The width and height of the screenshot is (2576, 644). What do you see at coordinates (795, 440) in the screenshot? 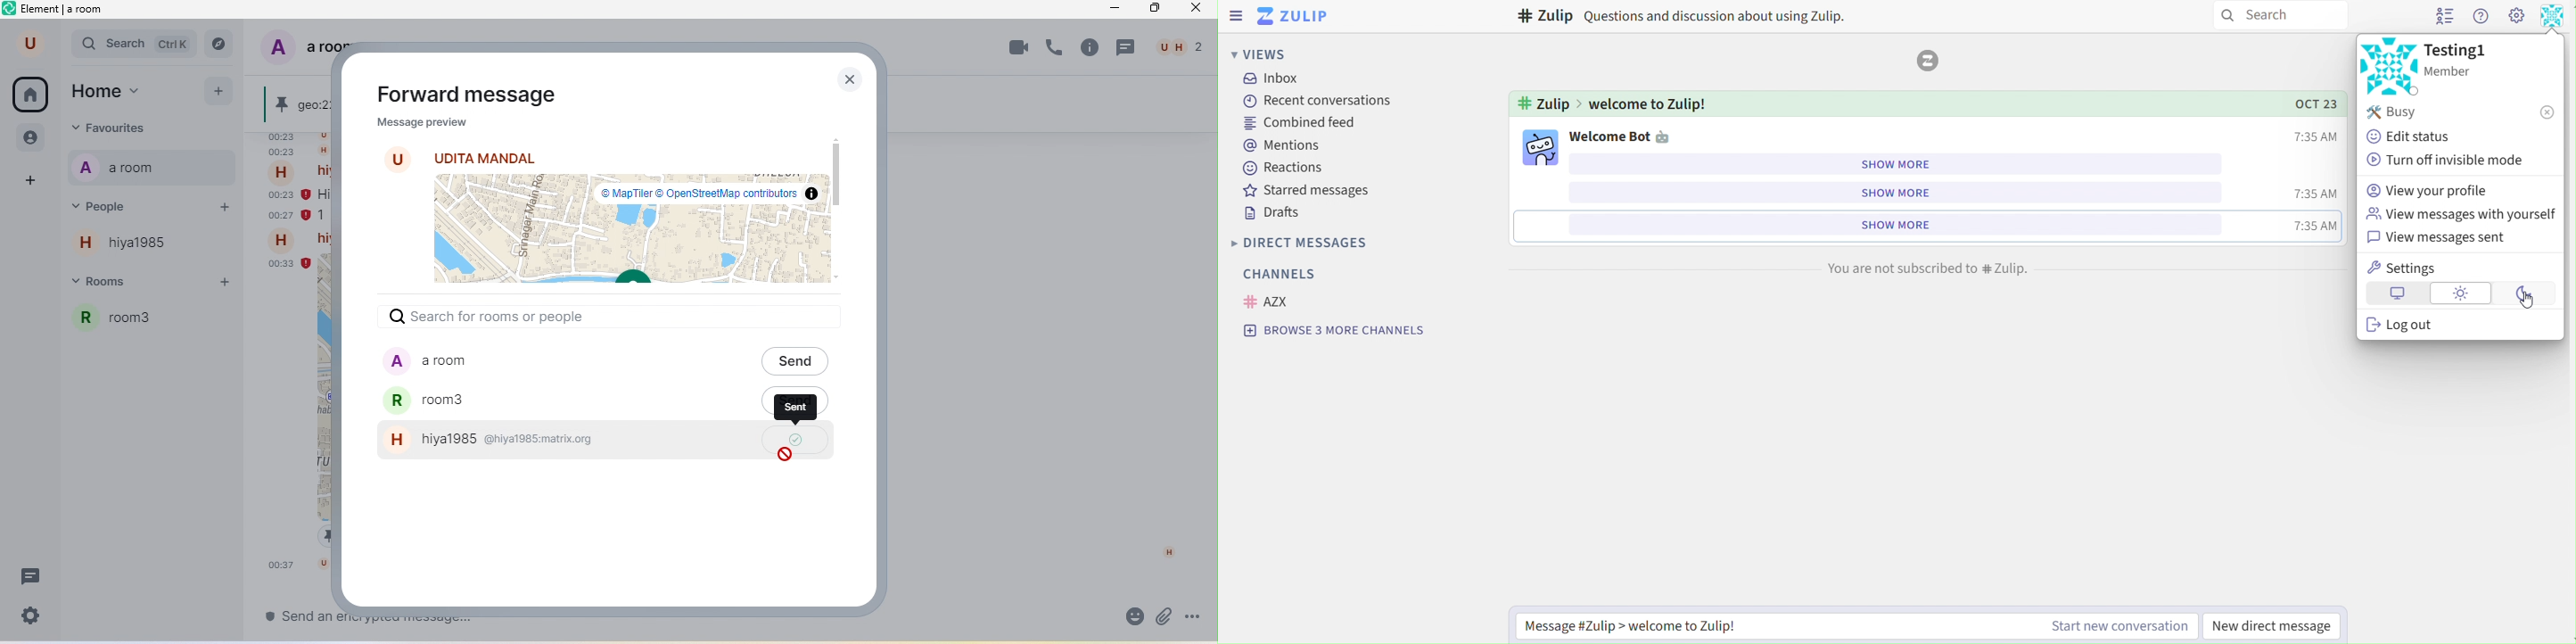
I see `tick mark` at bounding box center [795, 440].